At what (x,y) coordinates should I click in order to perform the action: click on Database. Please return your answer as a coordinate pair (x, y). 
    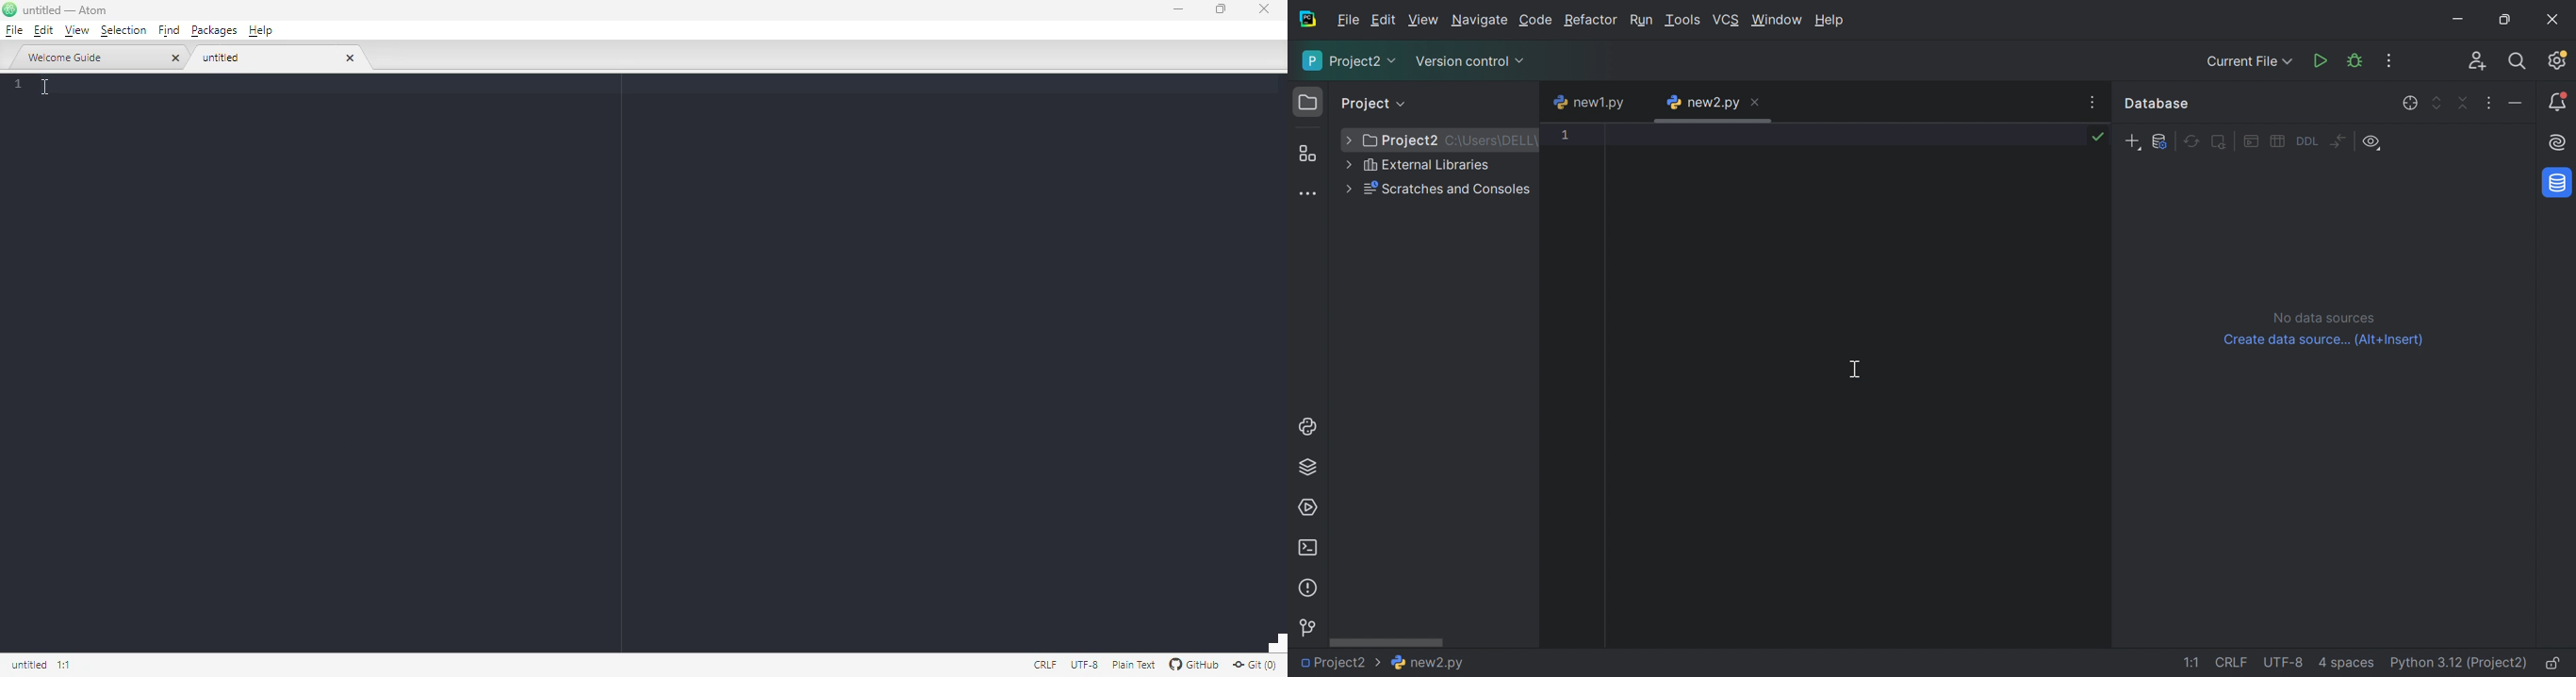
    Looking at the image, I should click on (2560, 181).